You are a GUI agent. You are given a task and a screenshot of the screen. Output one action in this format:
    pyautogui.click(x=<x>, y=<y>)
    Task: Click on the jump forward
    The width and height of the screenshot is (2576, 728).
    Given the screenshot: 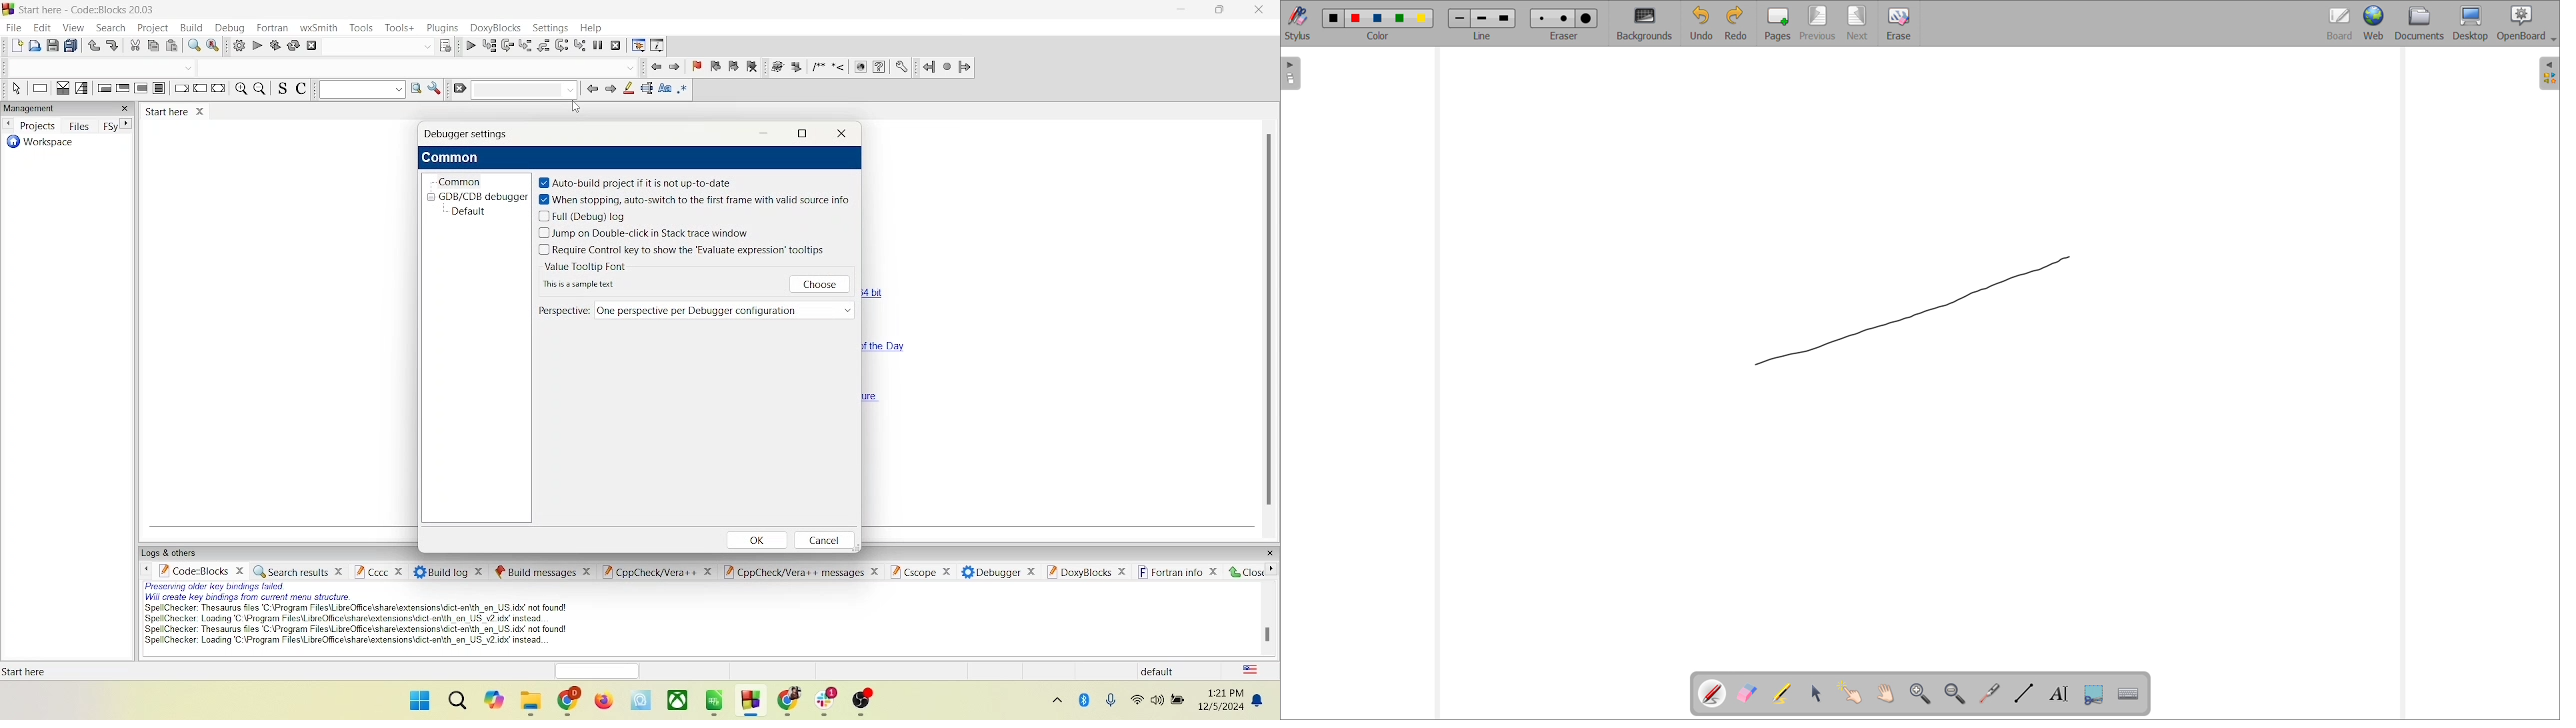 What is the action you would take?
    pyautogui.click(x=967, y=67)
    